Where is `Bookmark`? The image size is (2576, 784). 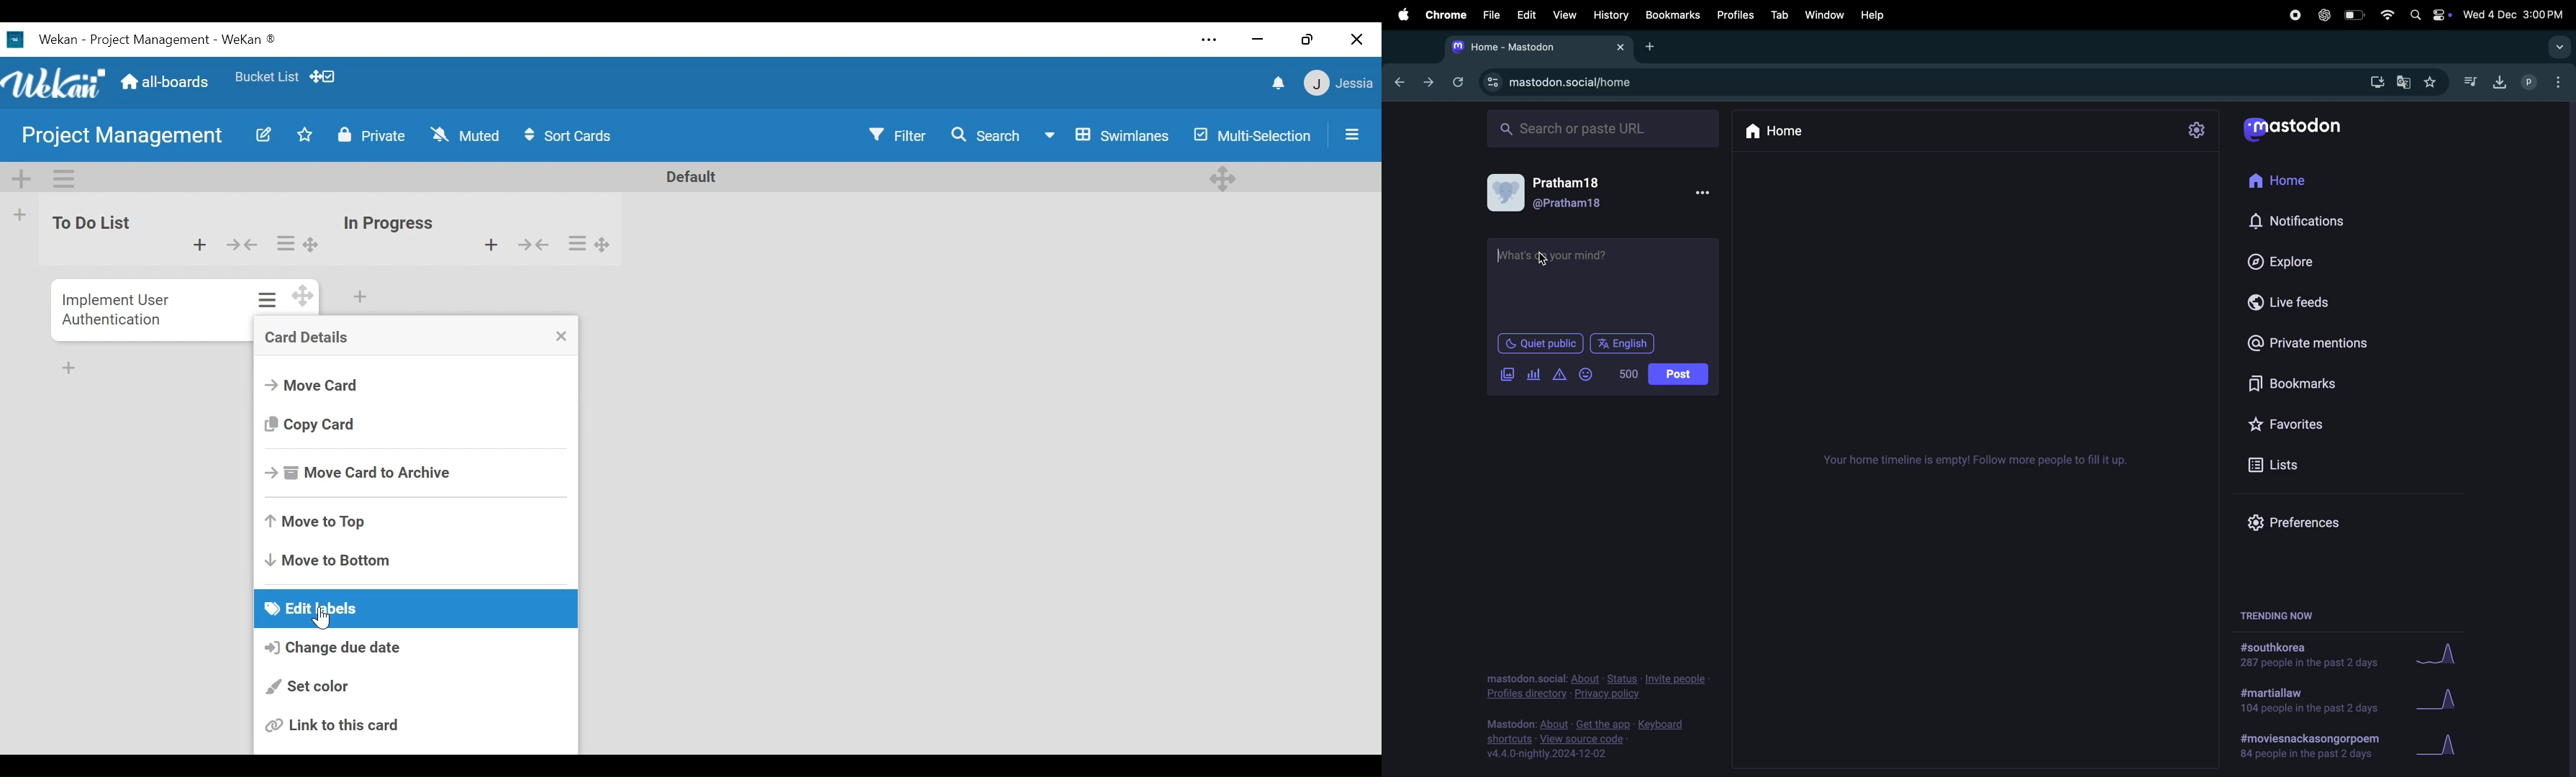
Bookmark is located at coordinates (2314, 382).